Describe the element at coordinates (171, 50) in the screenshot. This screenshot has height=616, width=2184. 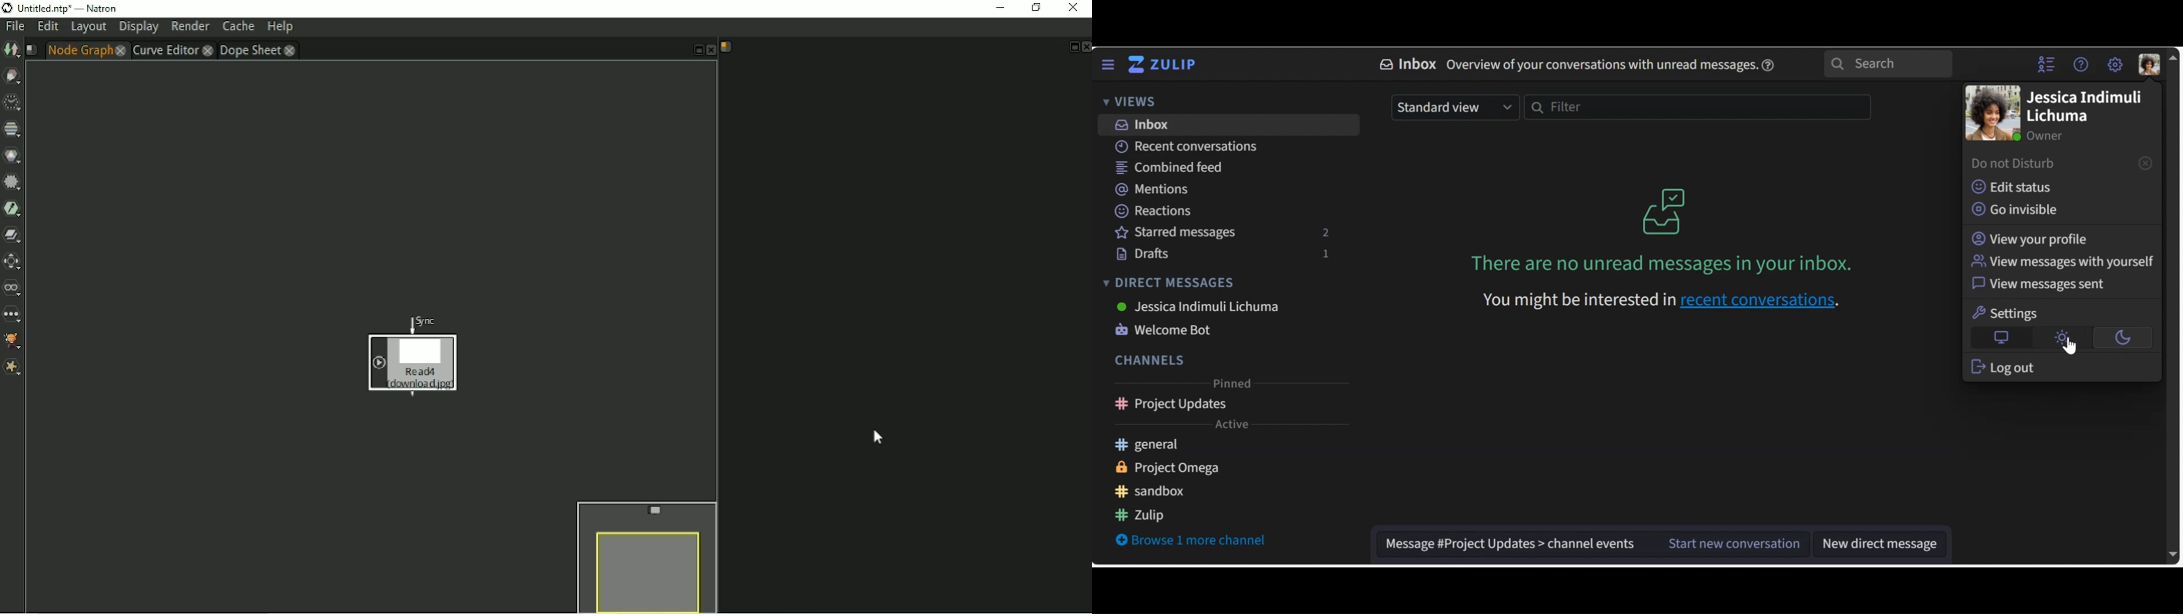
I see `Curve Editor` at that location.